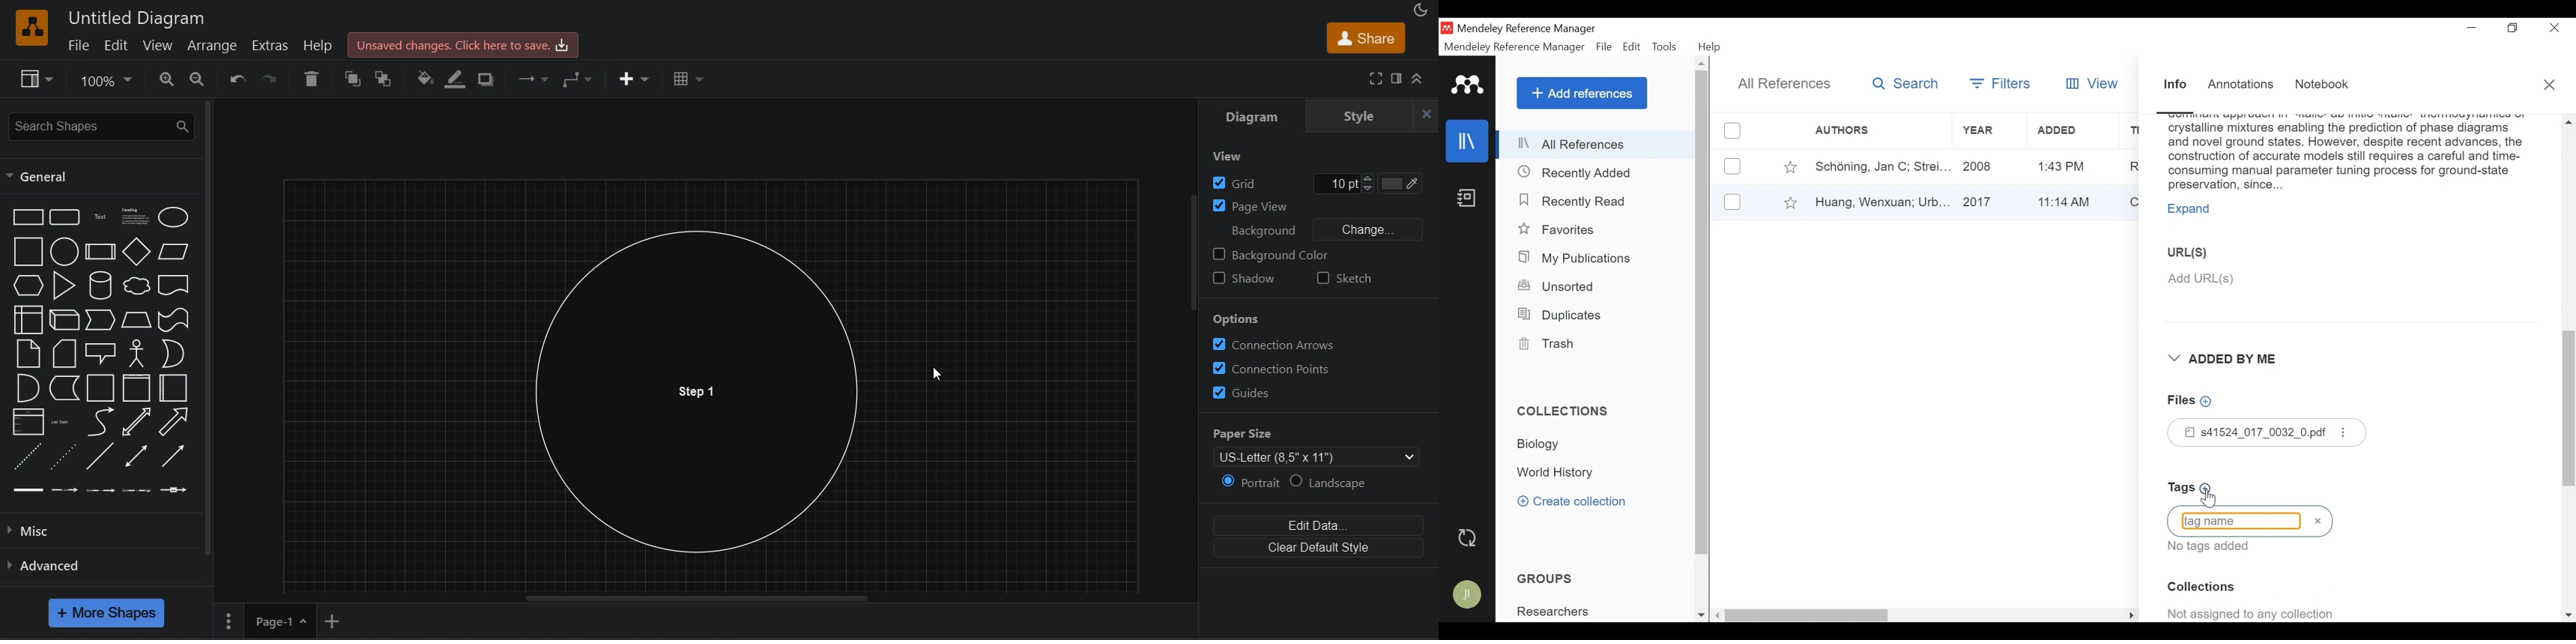 The width and height of the screenshot is (2576, 644). I want to click on bidirectional arrow, so click(136, 422).